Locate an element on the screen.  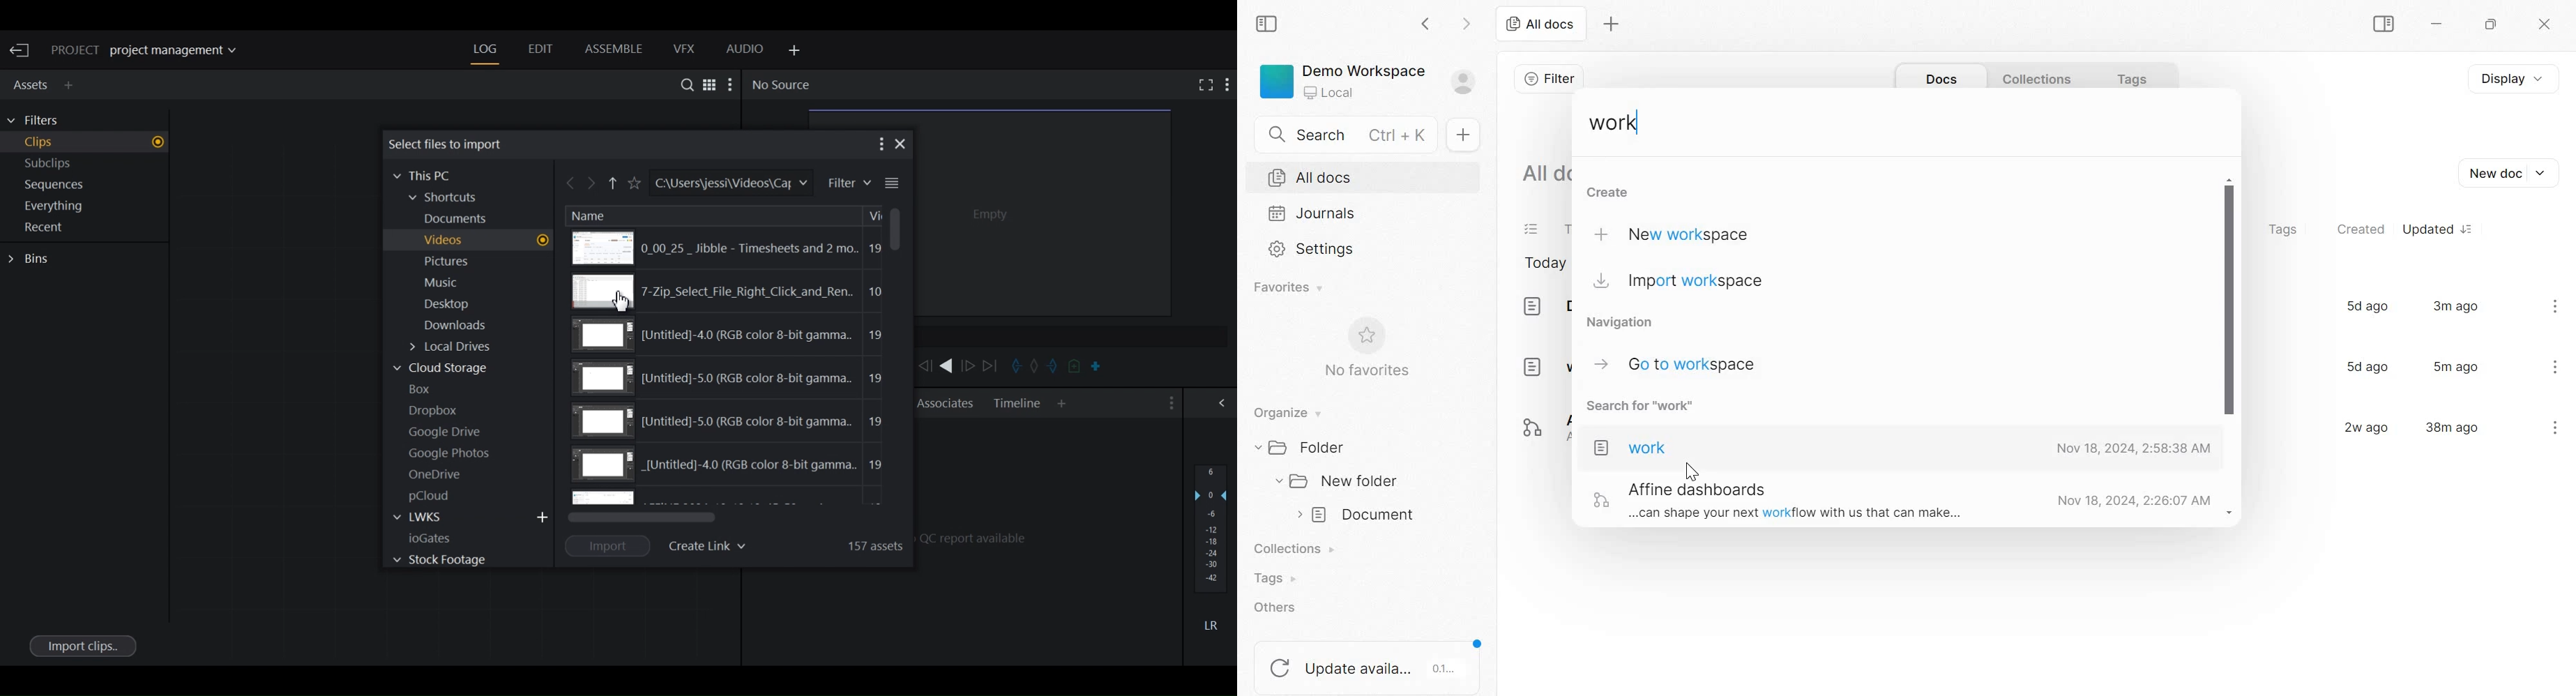
Created is located at coordinates (2361, 228).